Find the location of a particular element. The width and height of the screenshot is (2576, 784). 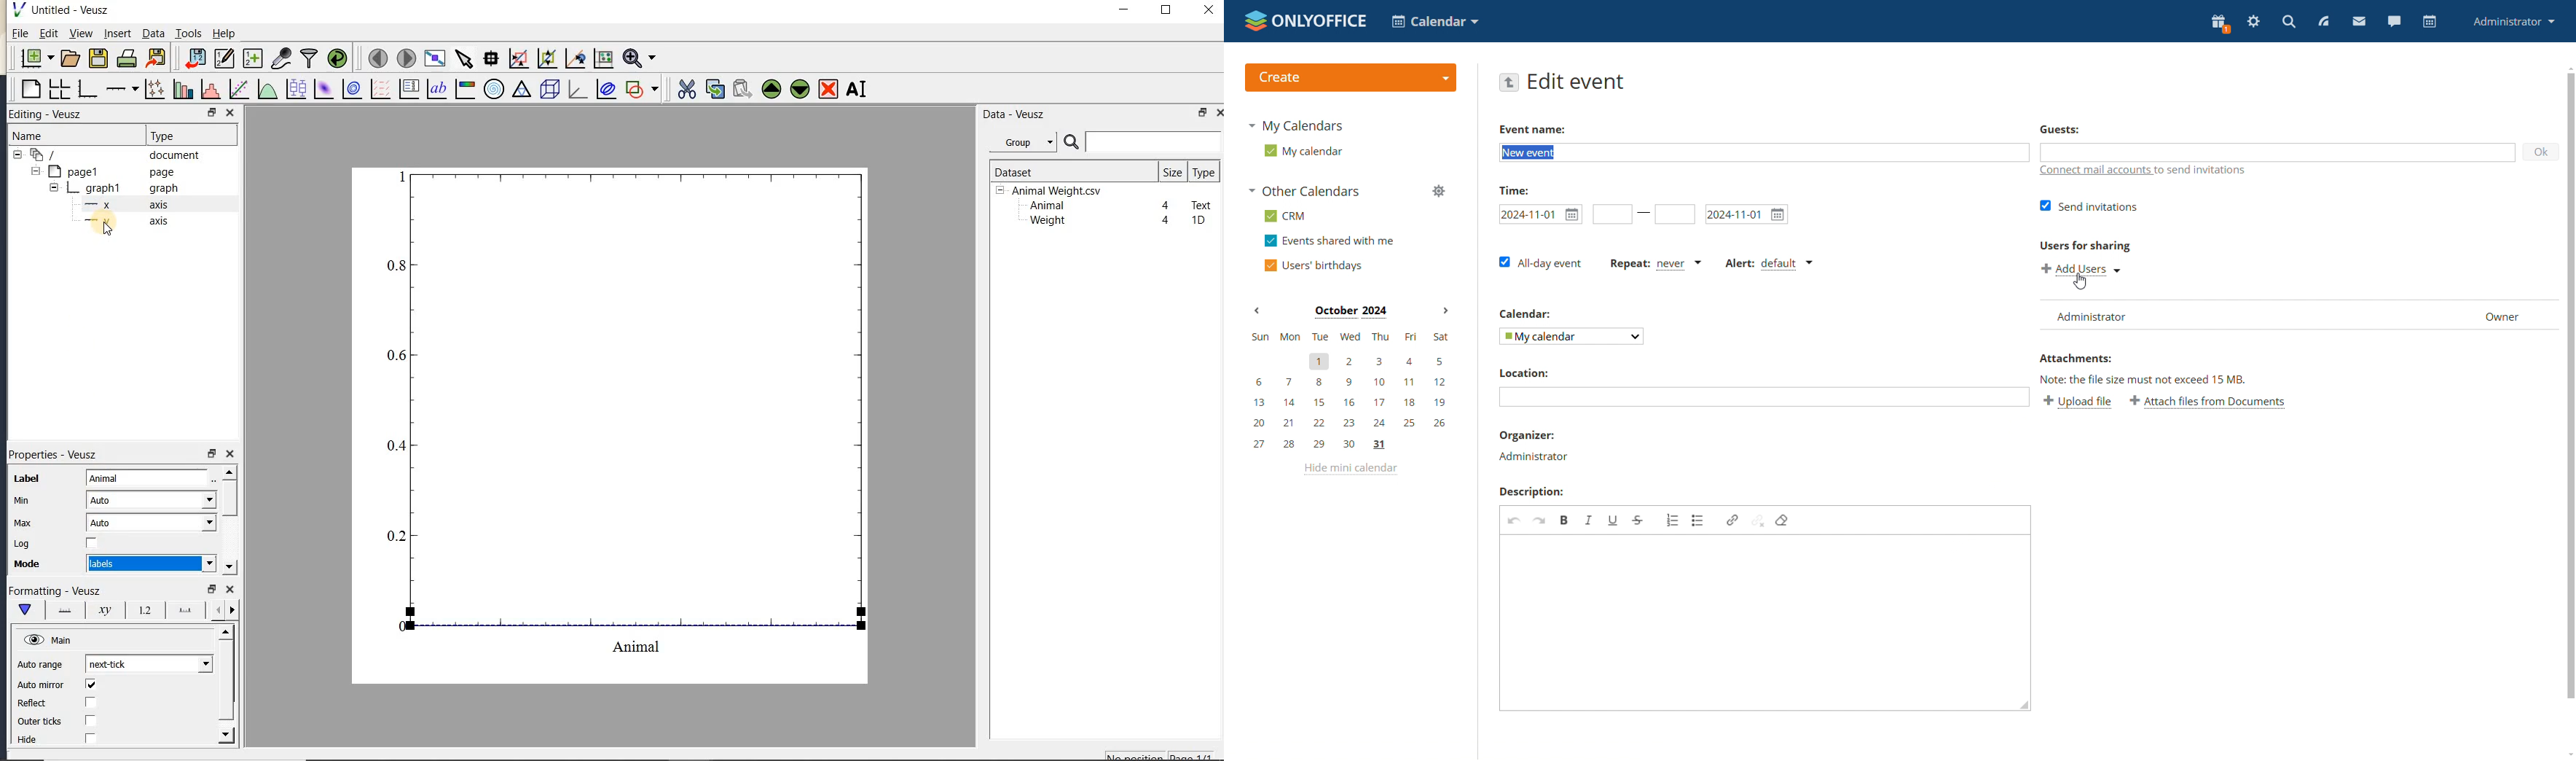

Animal is located at coordinates (1045, 206).